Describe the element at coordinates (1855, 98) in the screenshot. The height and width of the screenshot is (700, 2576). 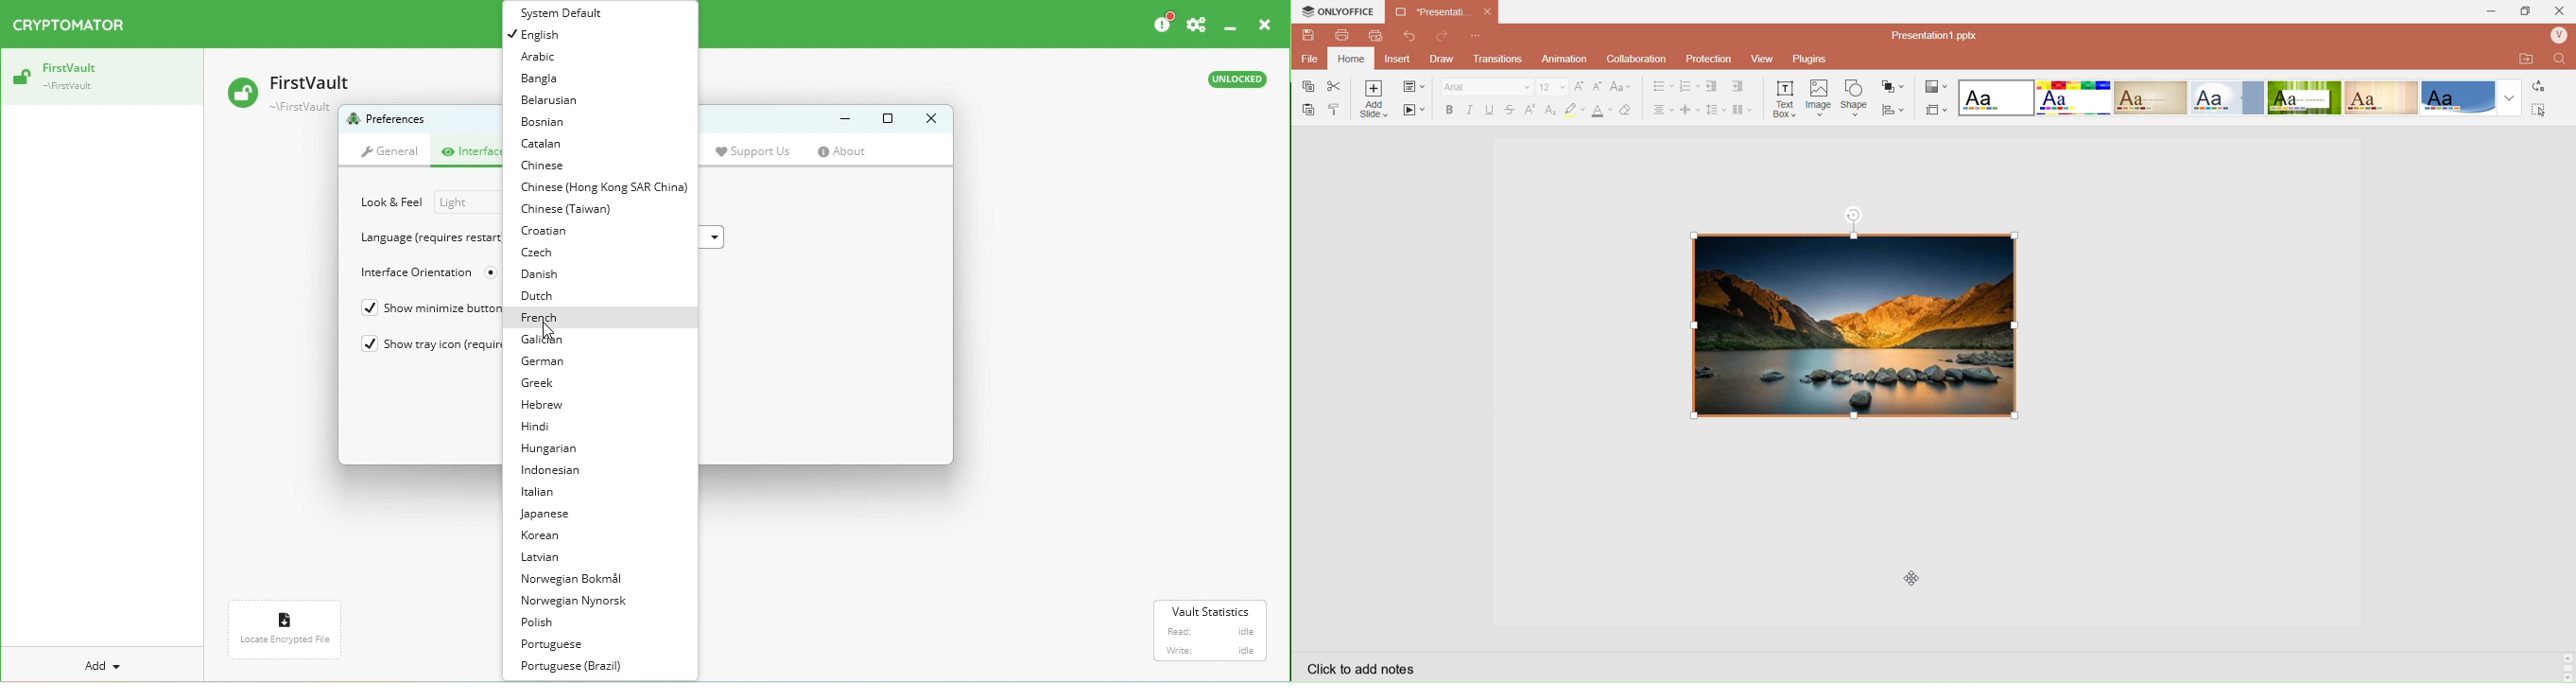
I see `Insert Shape` at that location.